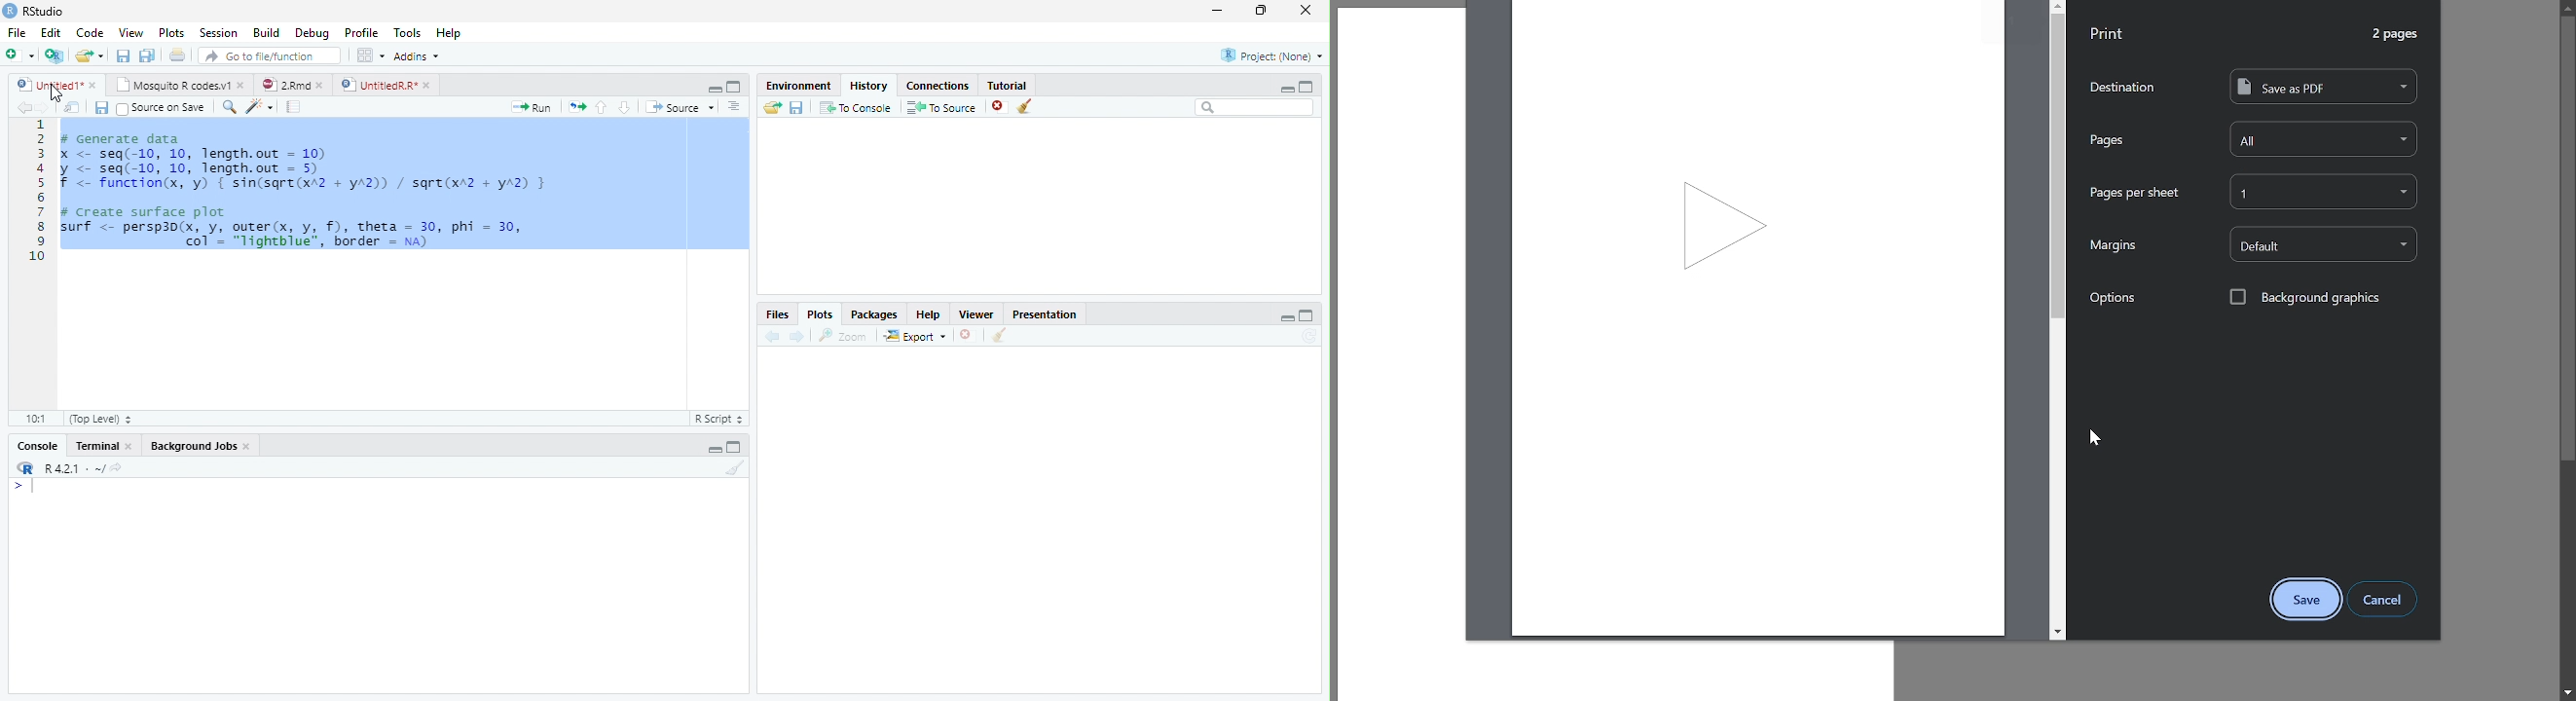 Image resolution: width=2576 pixels, height=728 pixels. Describe the element at coordinates (44, 108) in the screenshot. I see `Go forward to next source location` at that location.